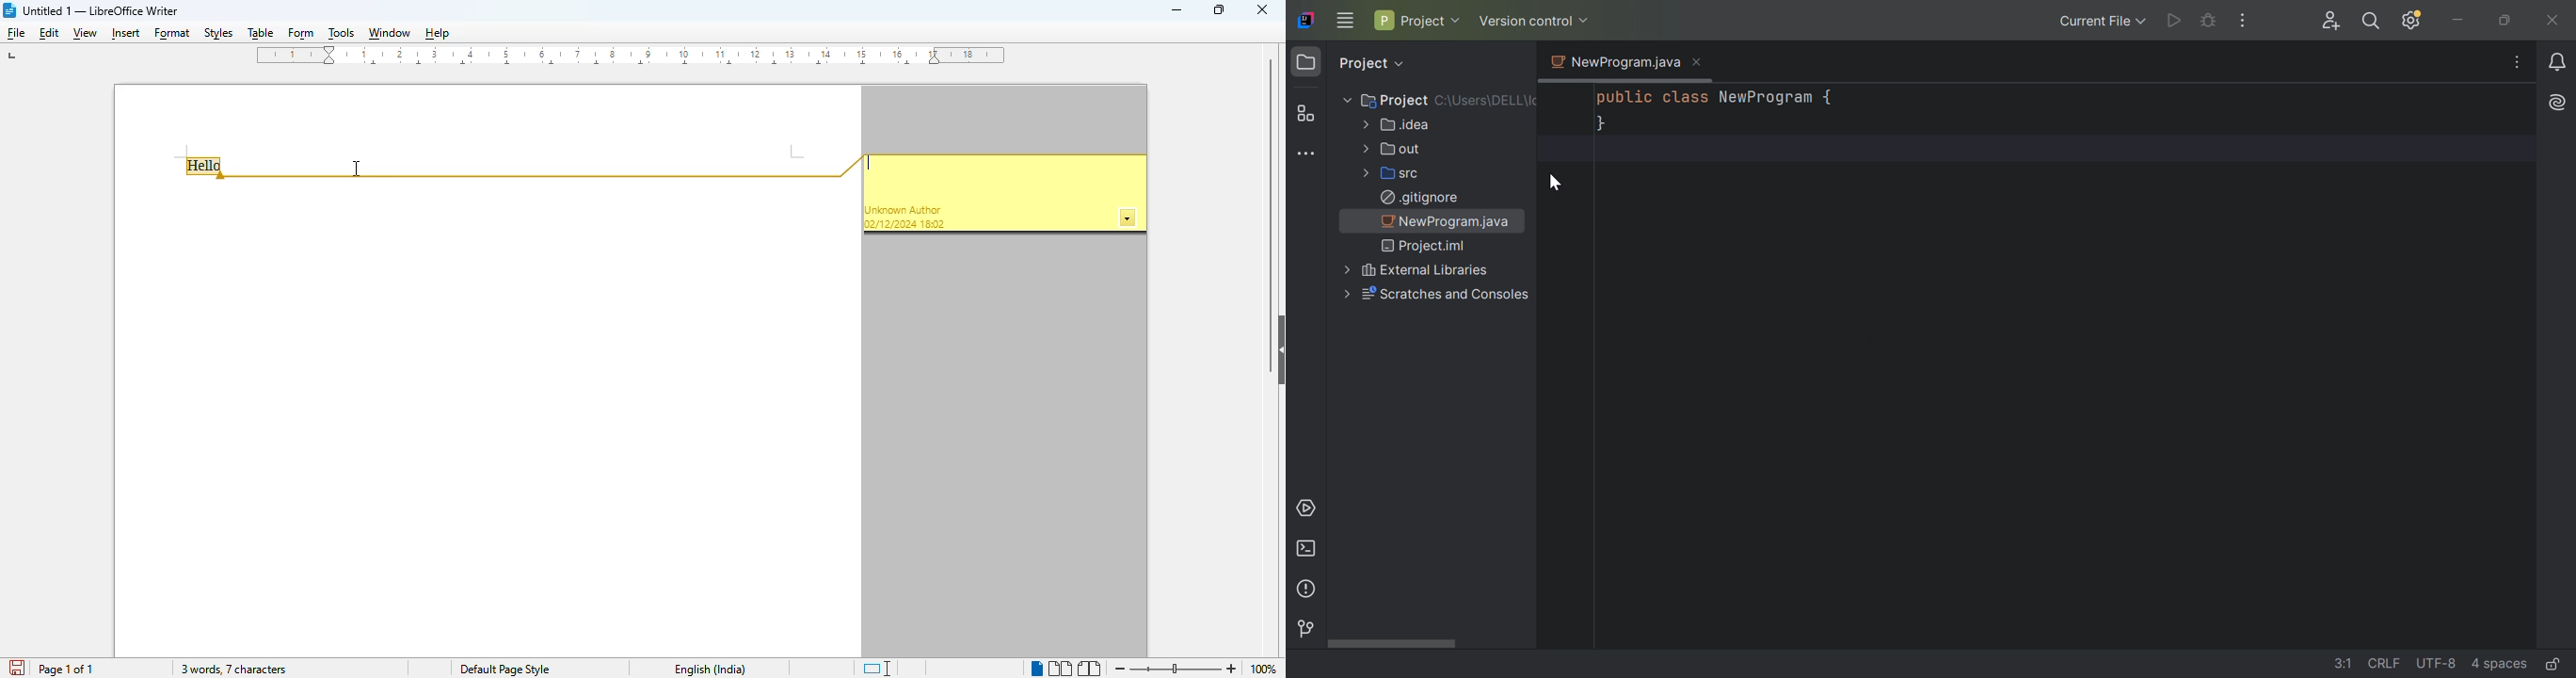  I want to click on multi-page view, so click(1061, 669).